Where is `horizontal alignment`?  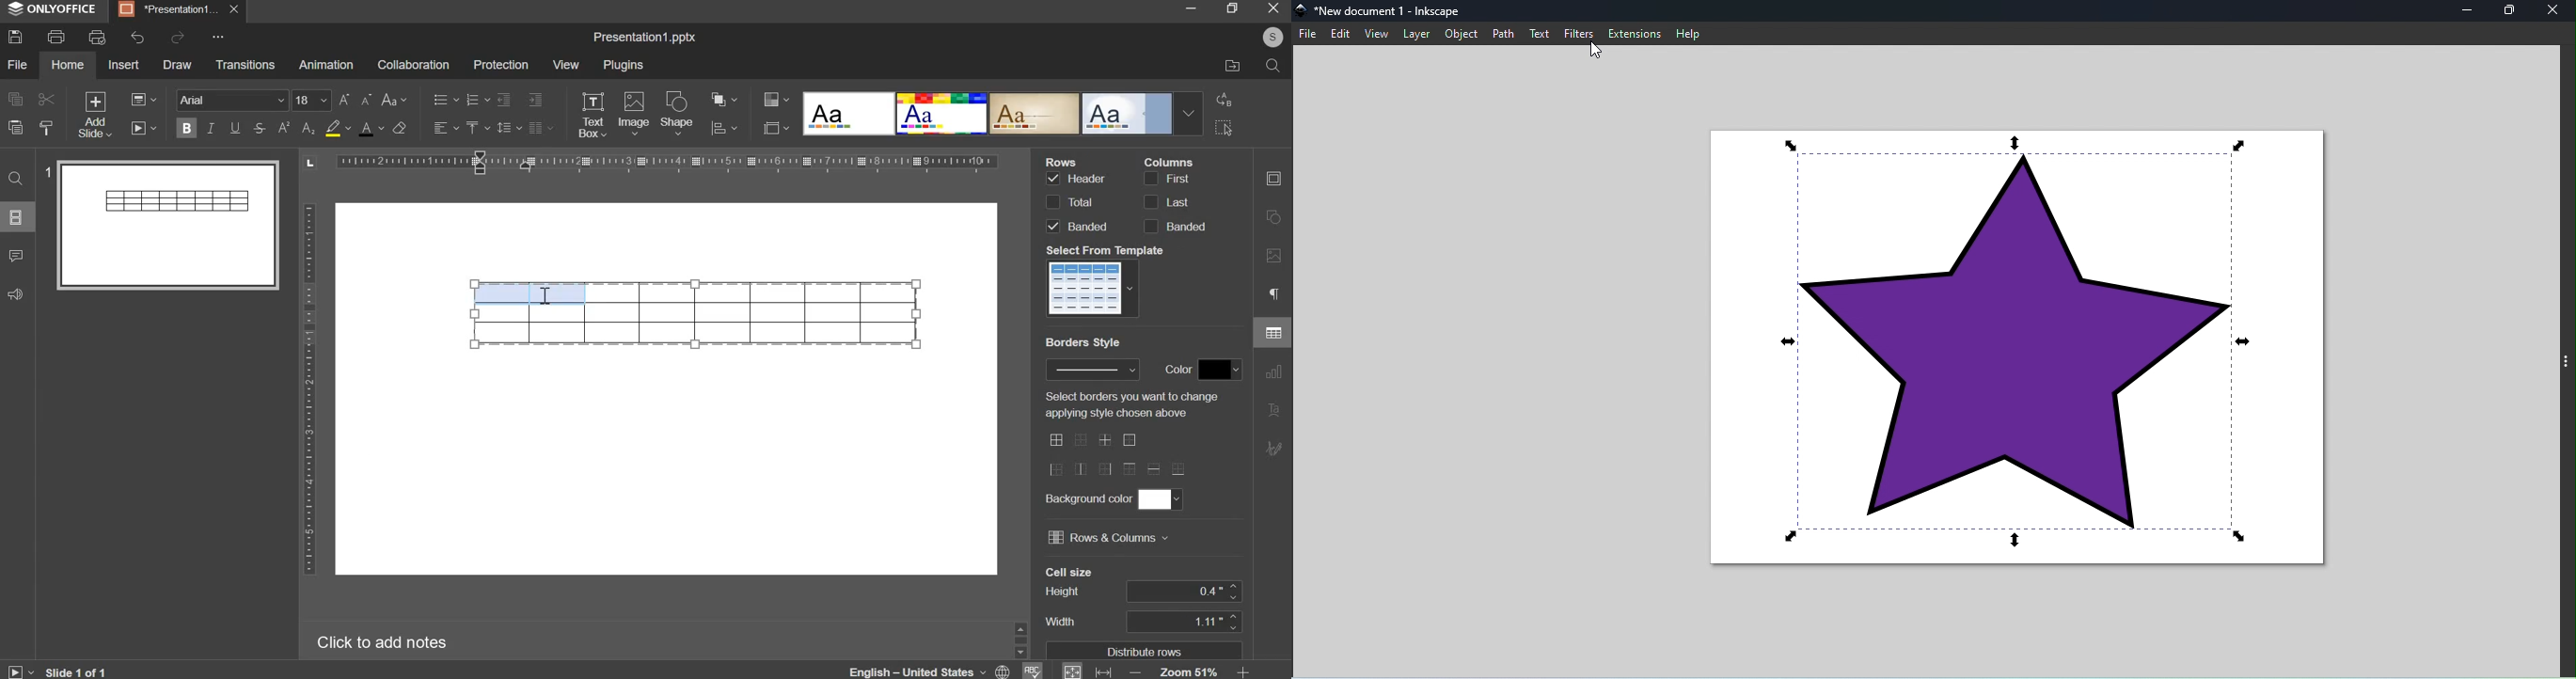
horizontal alignment is located at coordinates (445, 128).